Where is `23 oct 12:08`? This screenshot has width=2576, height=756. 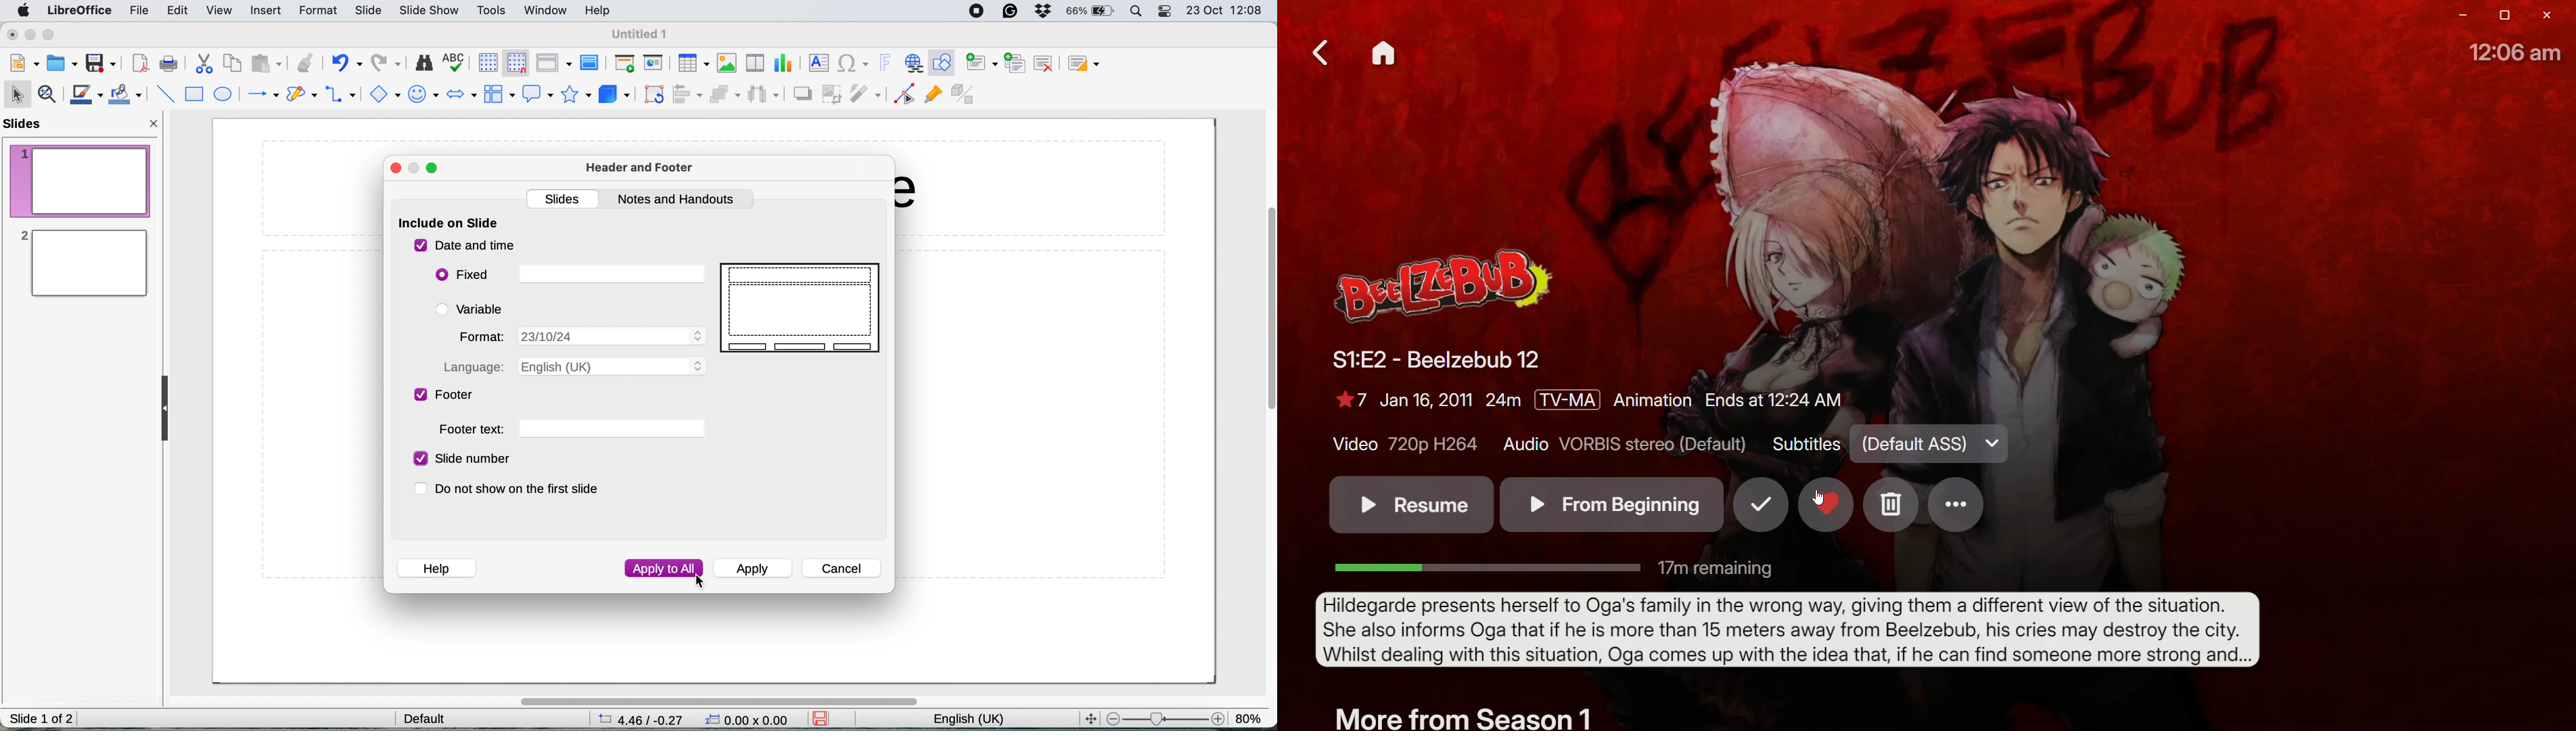 23 oct 12:08 is located at coordinates (1223, 12).